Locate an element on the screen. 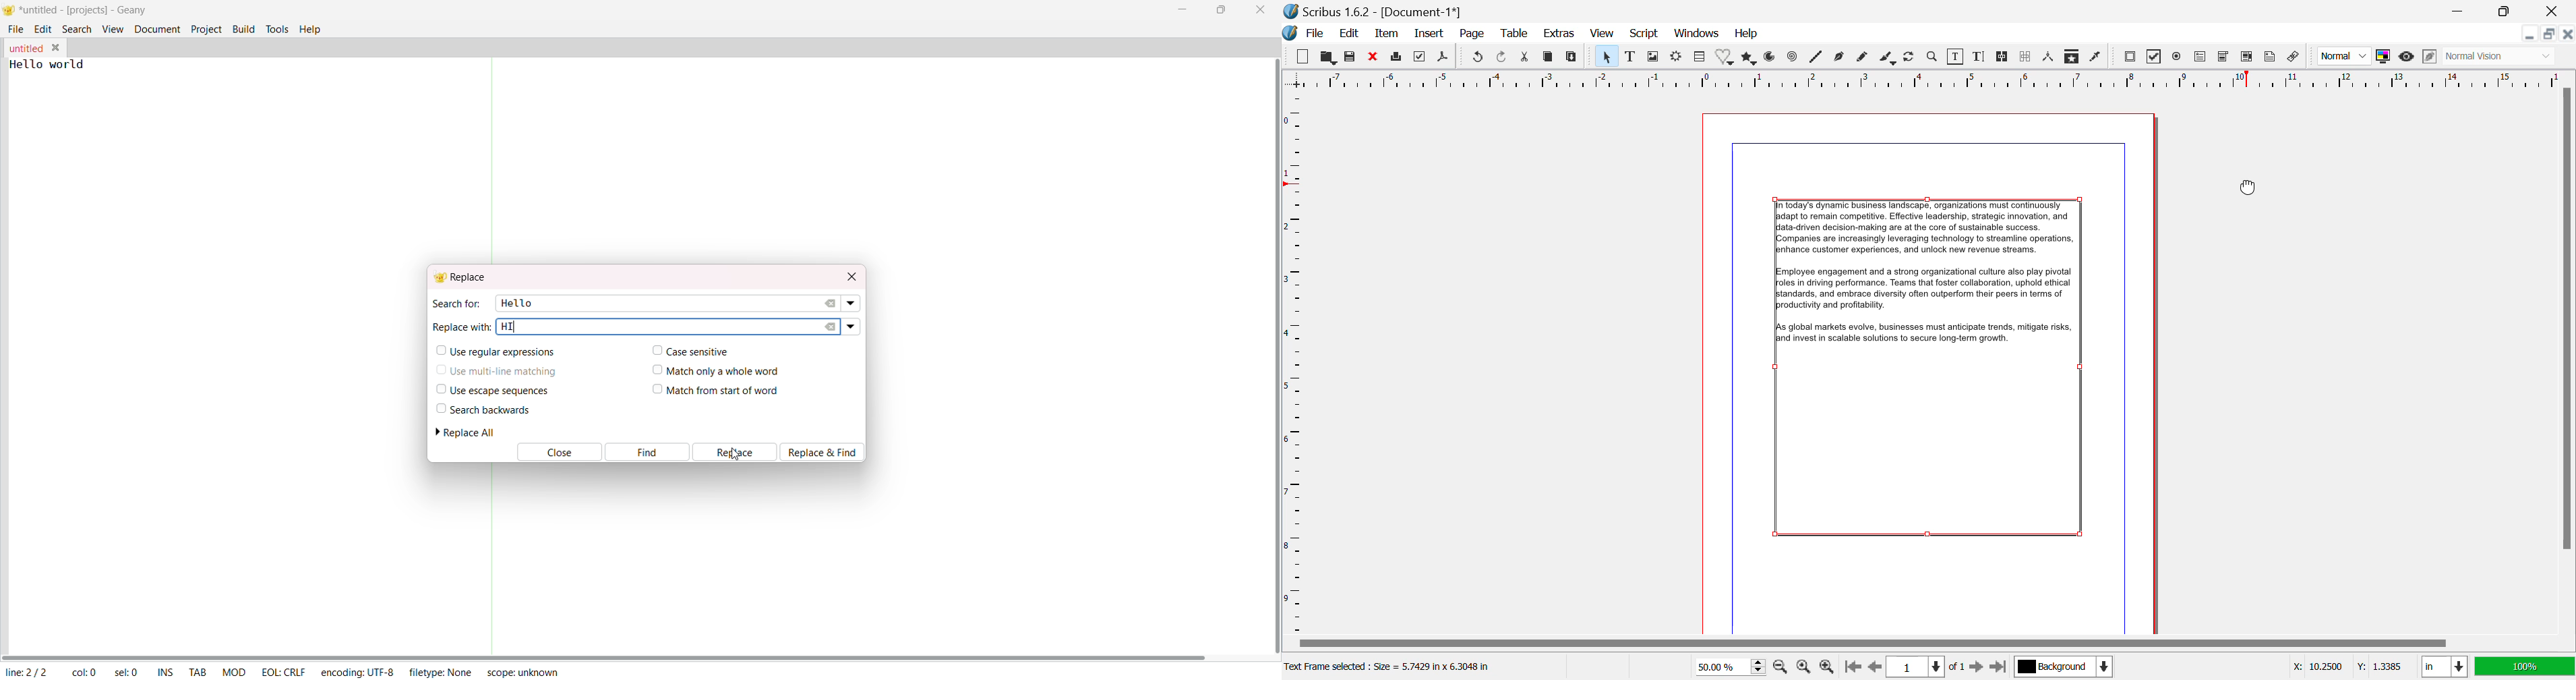 The image size is (2576, 700). Zoom Out is located at coordinates (1780, 666).